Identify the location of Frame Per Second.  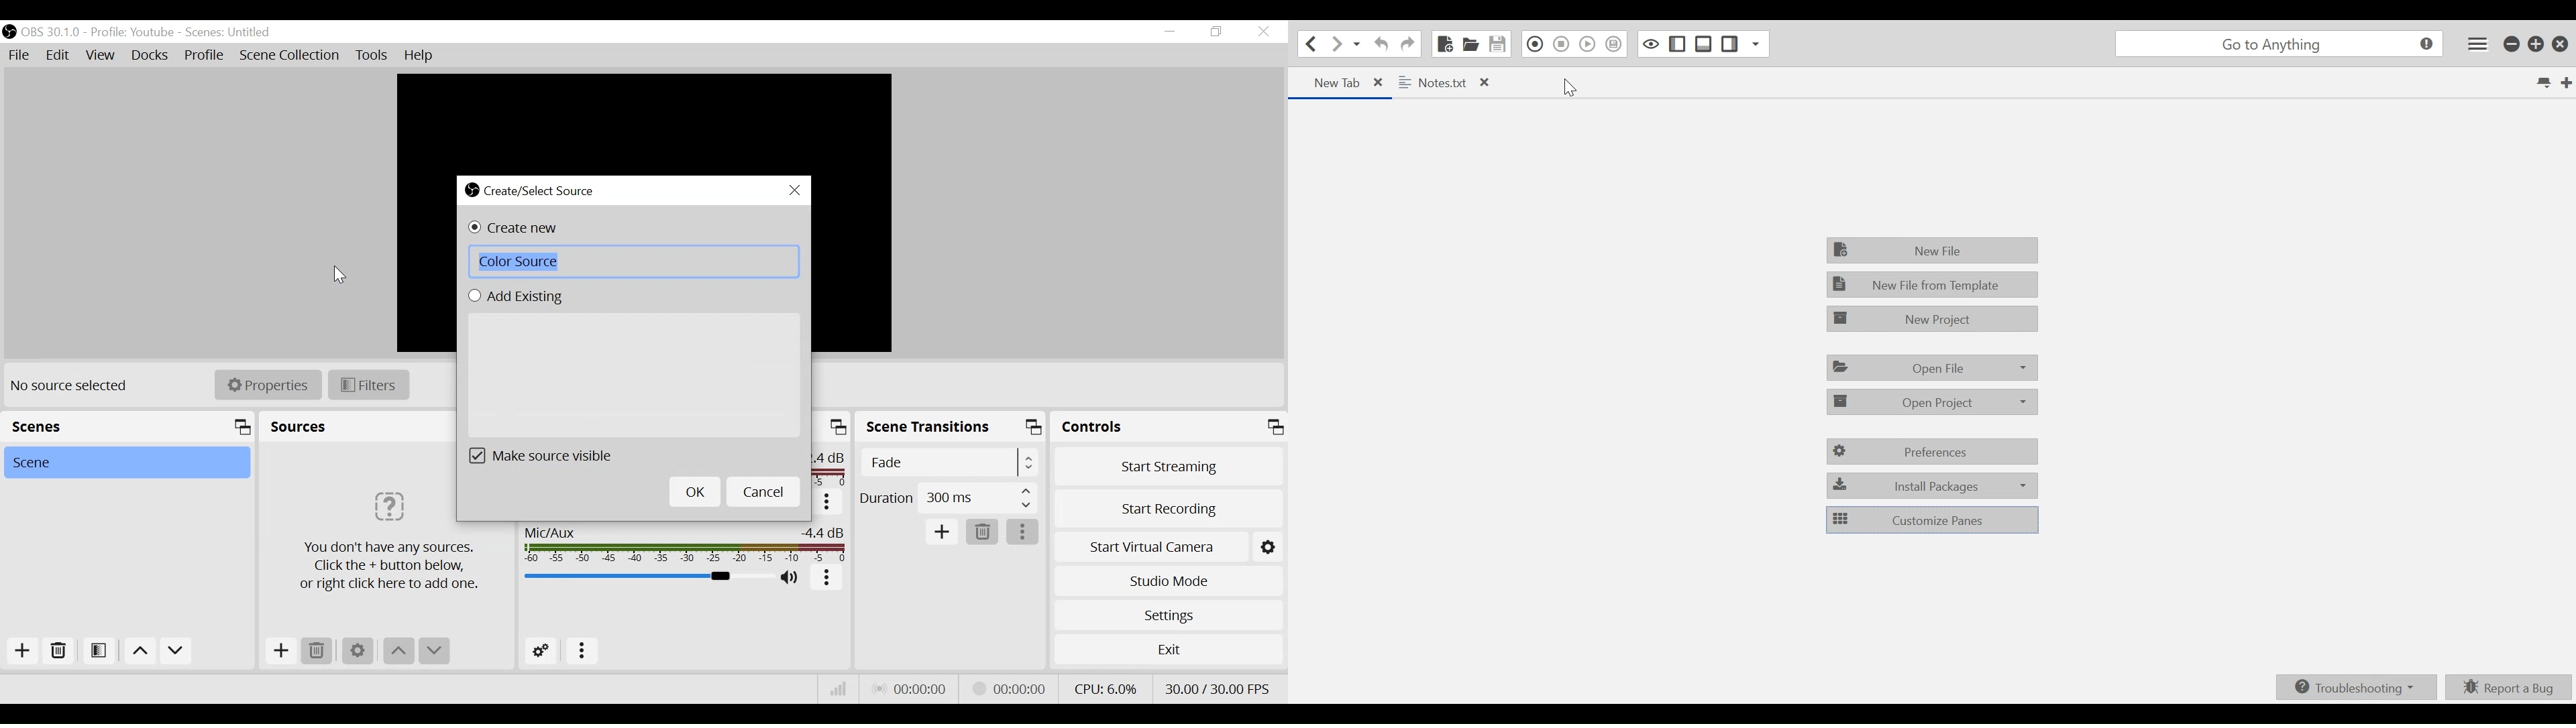
(1218, 686).